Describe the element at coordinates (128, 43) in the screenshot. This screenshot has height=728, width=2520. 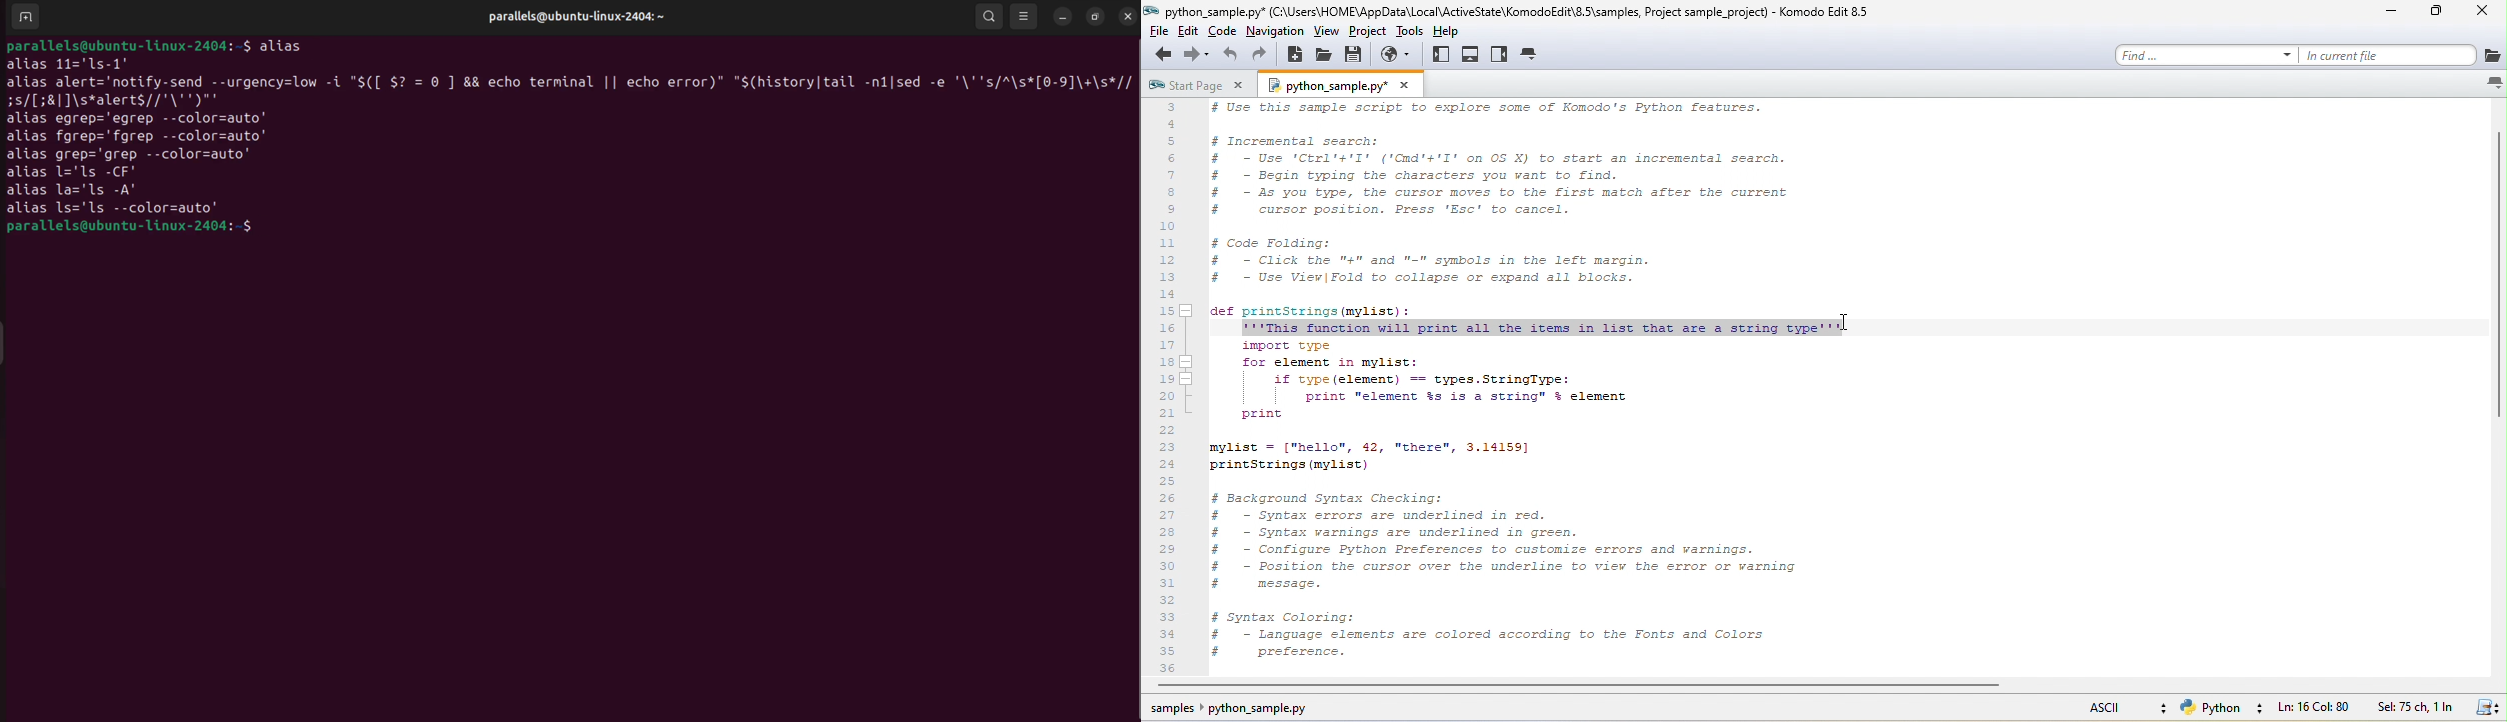
I see `bash prompt` at that location.